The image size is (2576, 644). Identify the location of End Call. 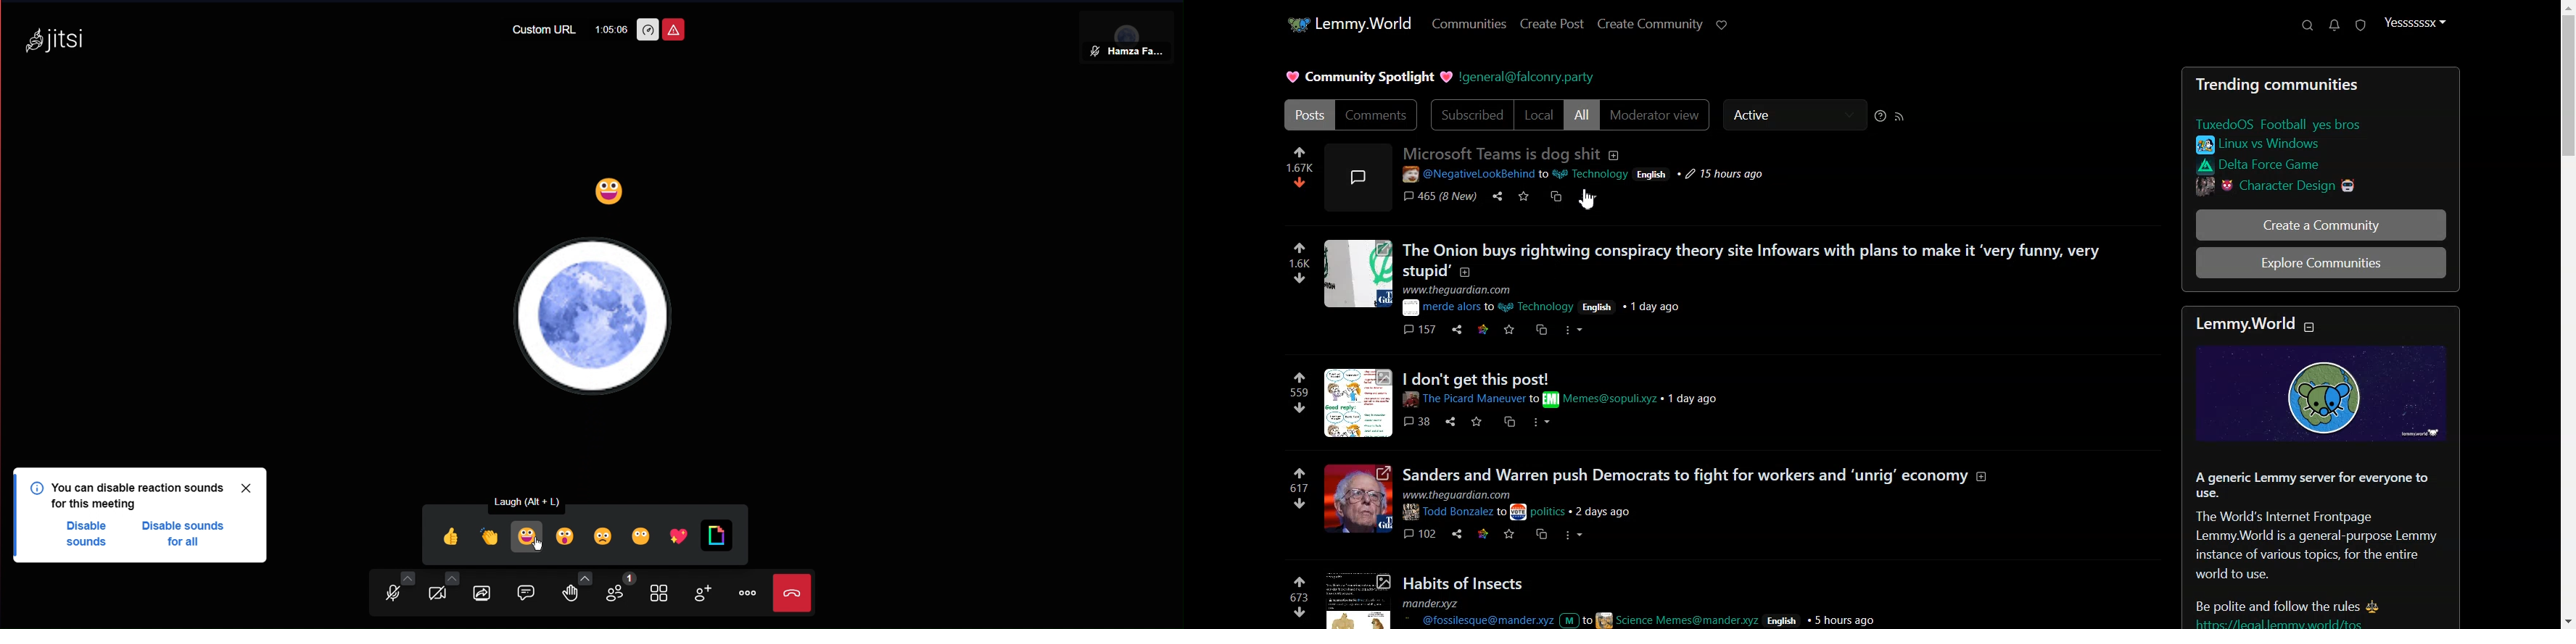
(795, 594).